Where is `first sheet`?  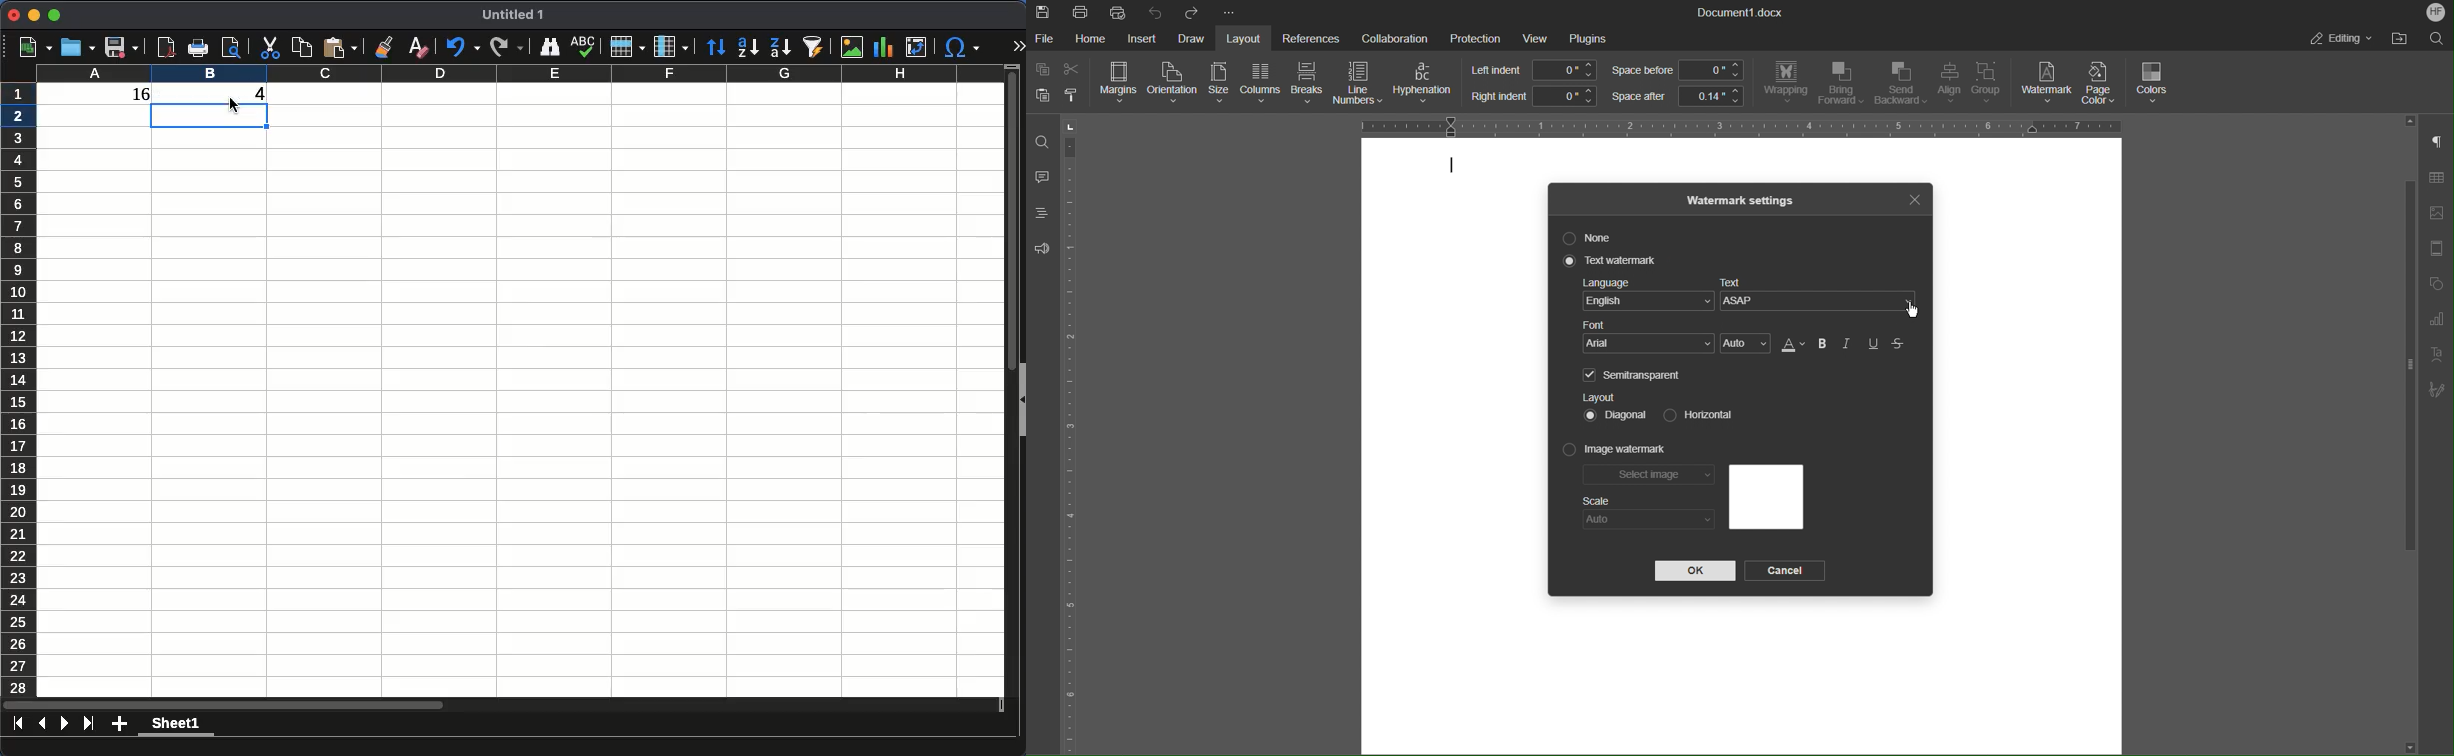
first sheet is located at coordinates (19, 723).